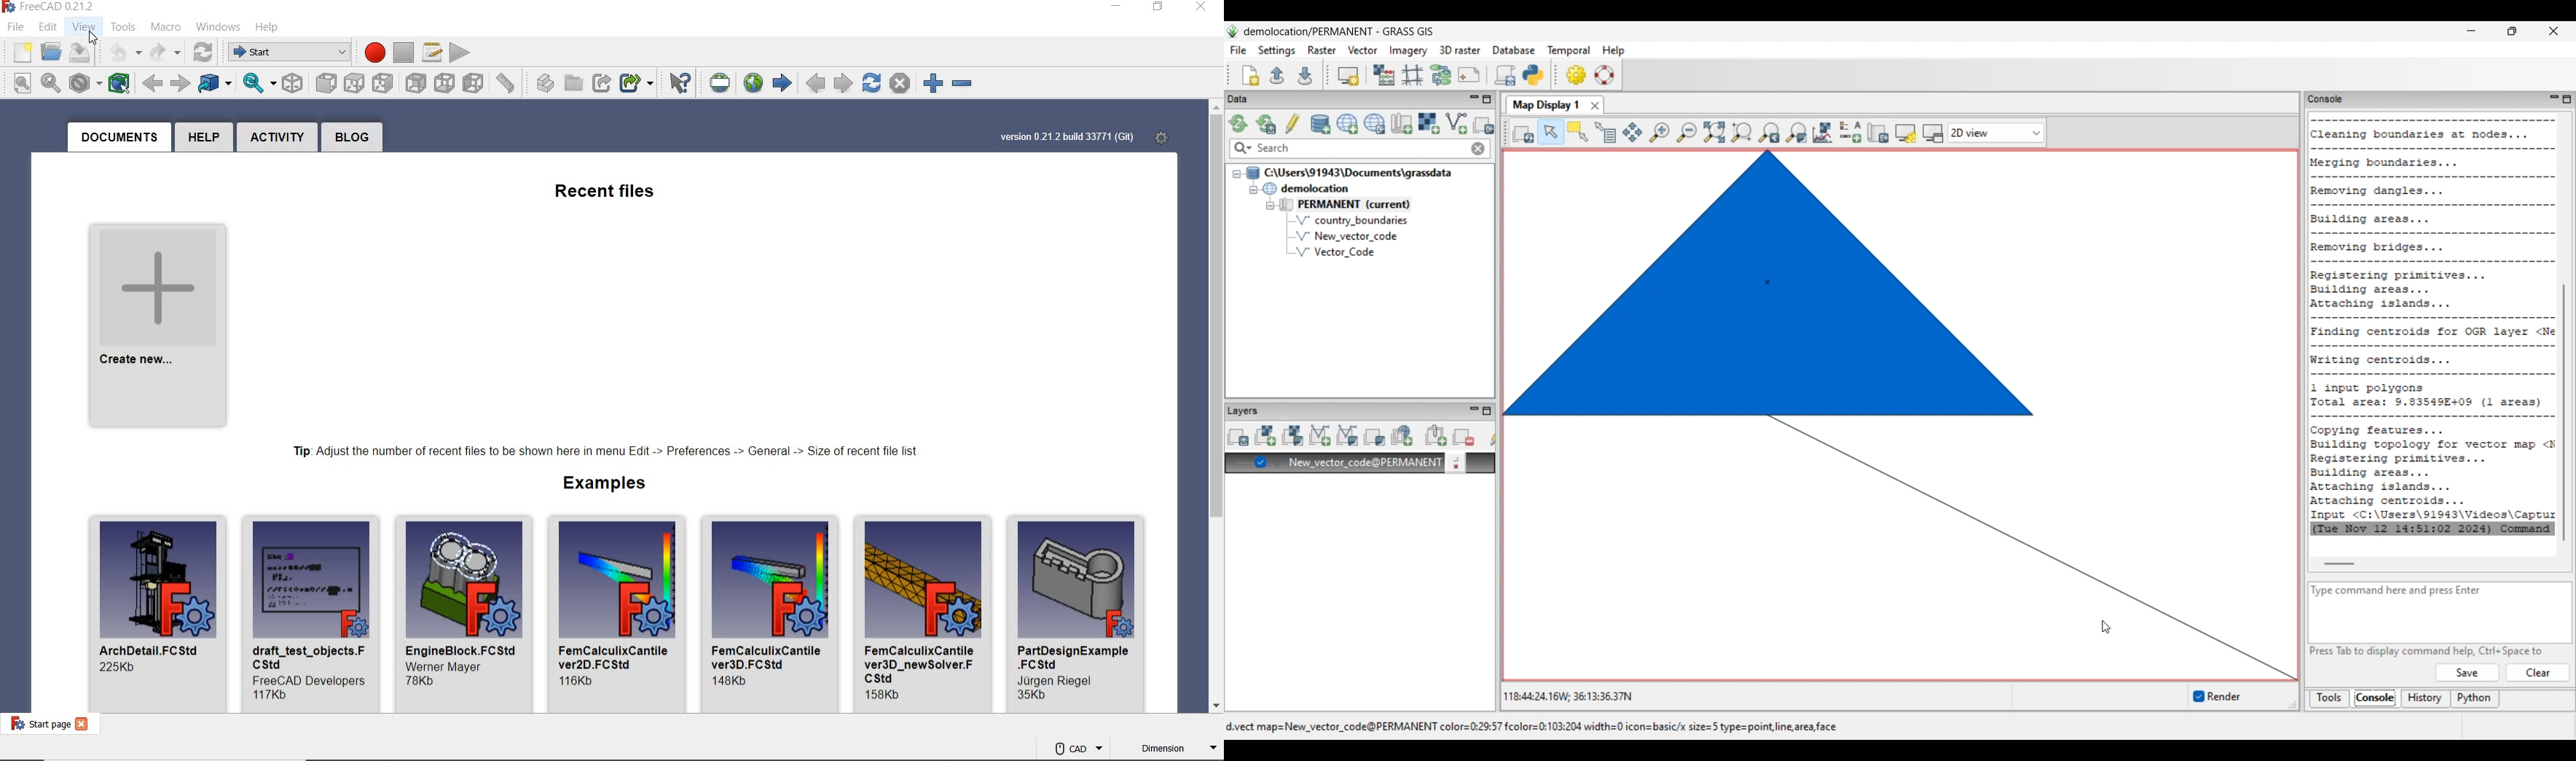  Describe the element at coordinates (350, 137) in the screenshot. I see `blog` at that location.